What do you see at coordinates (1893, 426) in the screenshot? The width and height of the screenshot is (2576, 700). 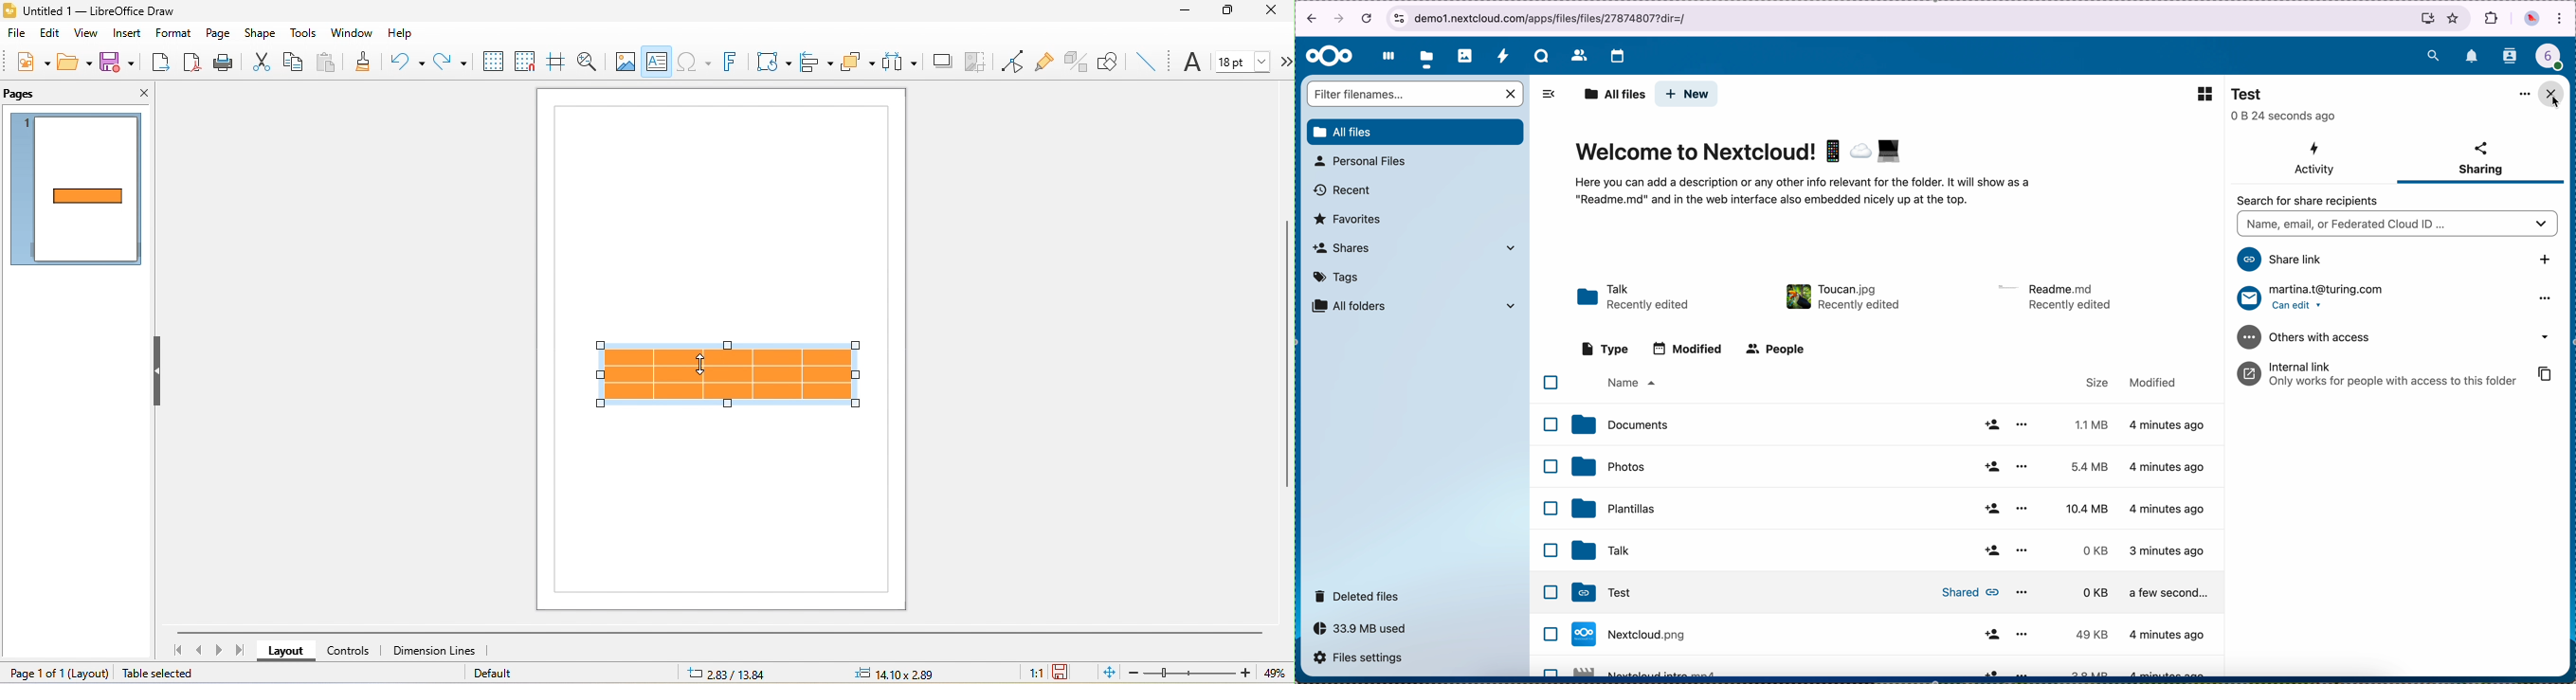 I see `documents` at bounding box center [1893, 426].